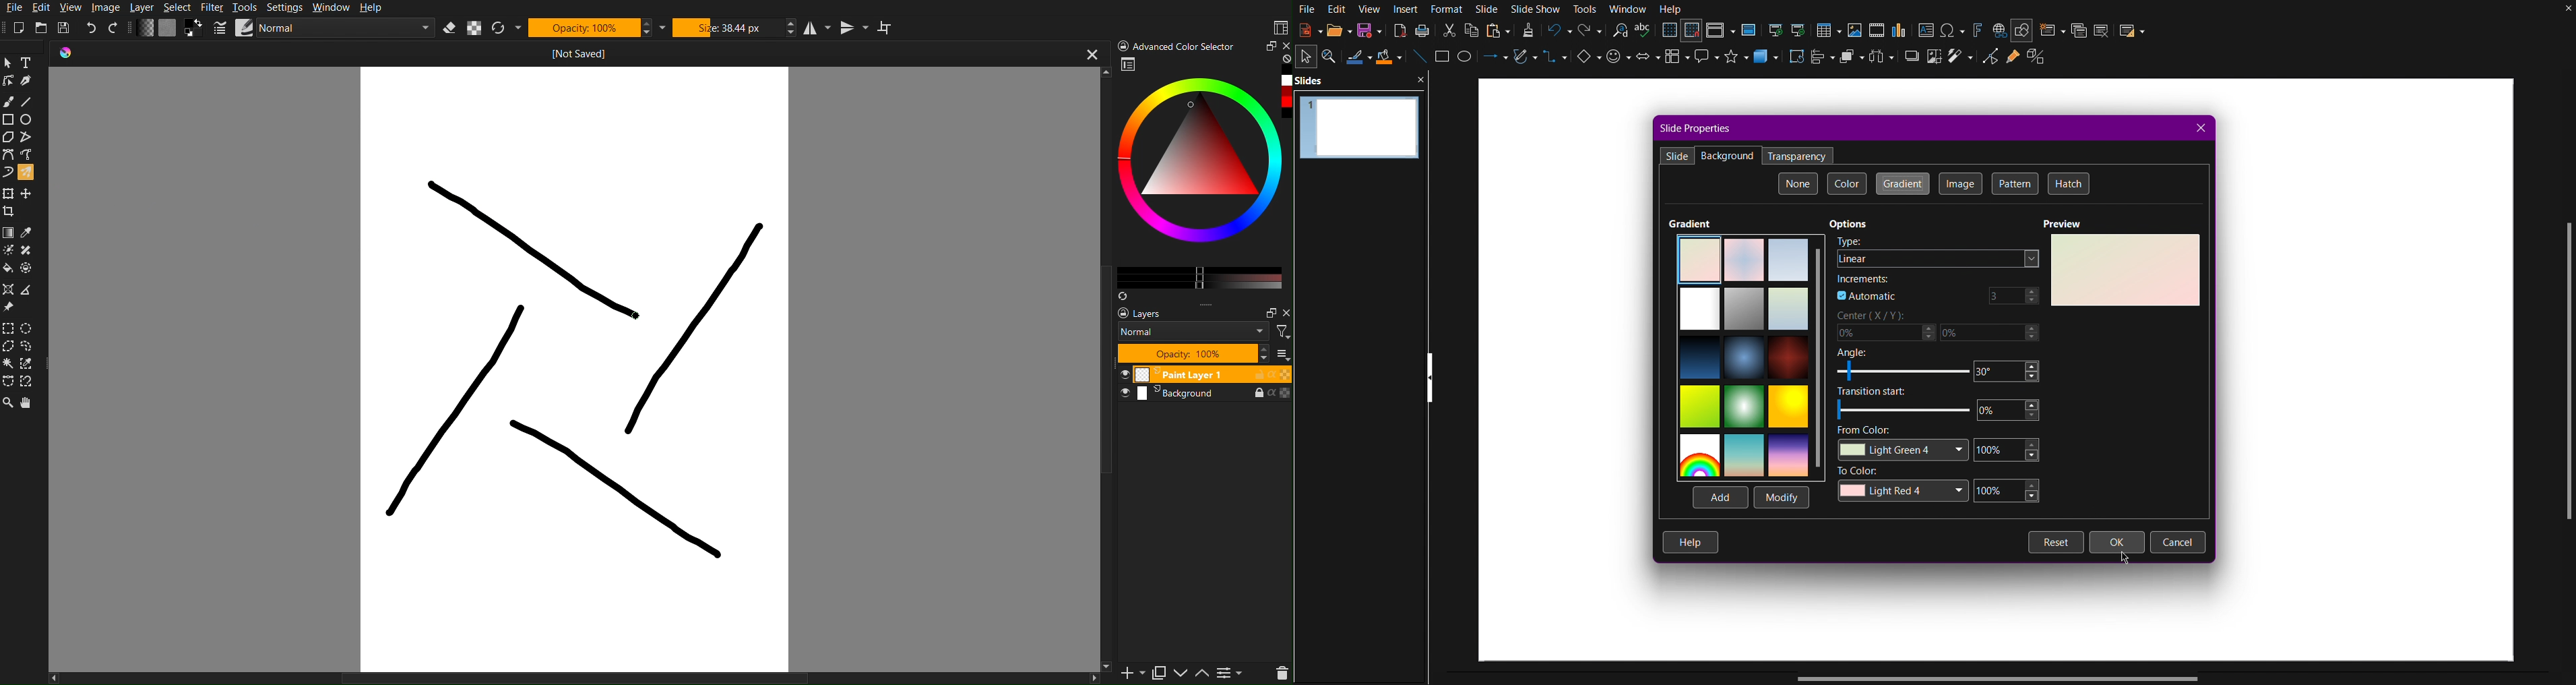 This screenshot has height=700, width=2576. Describe the element at coordinates (2012, 62) in the screenshot. I see `Gluepoint Functions` at that location.